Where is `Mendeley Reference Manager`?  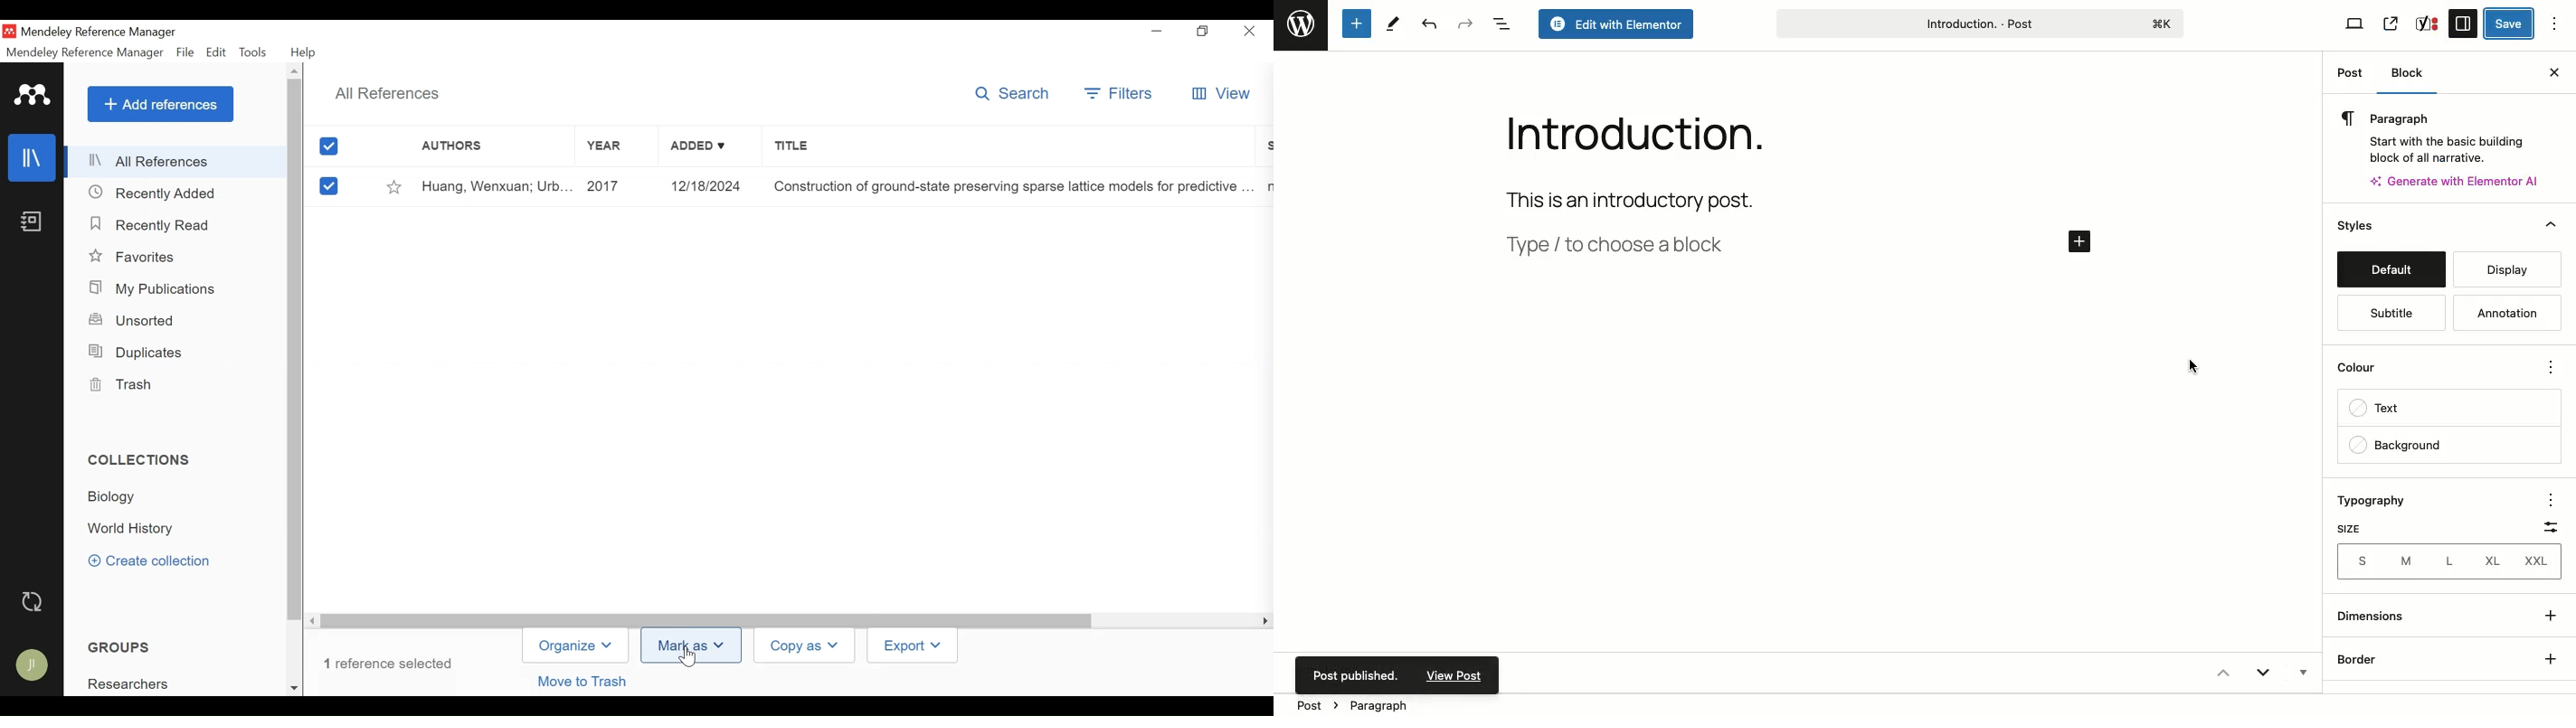
Mendeley Reference Manager is located at coordinates (105, 32).